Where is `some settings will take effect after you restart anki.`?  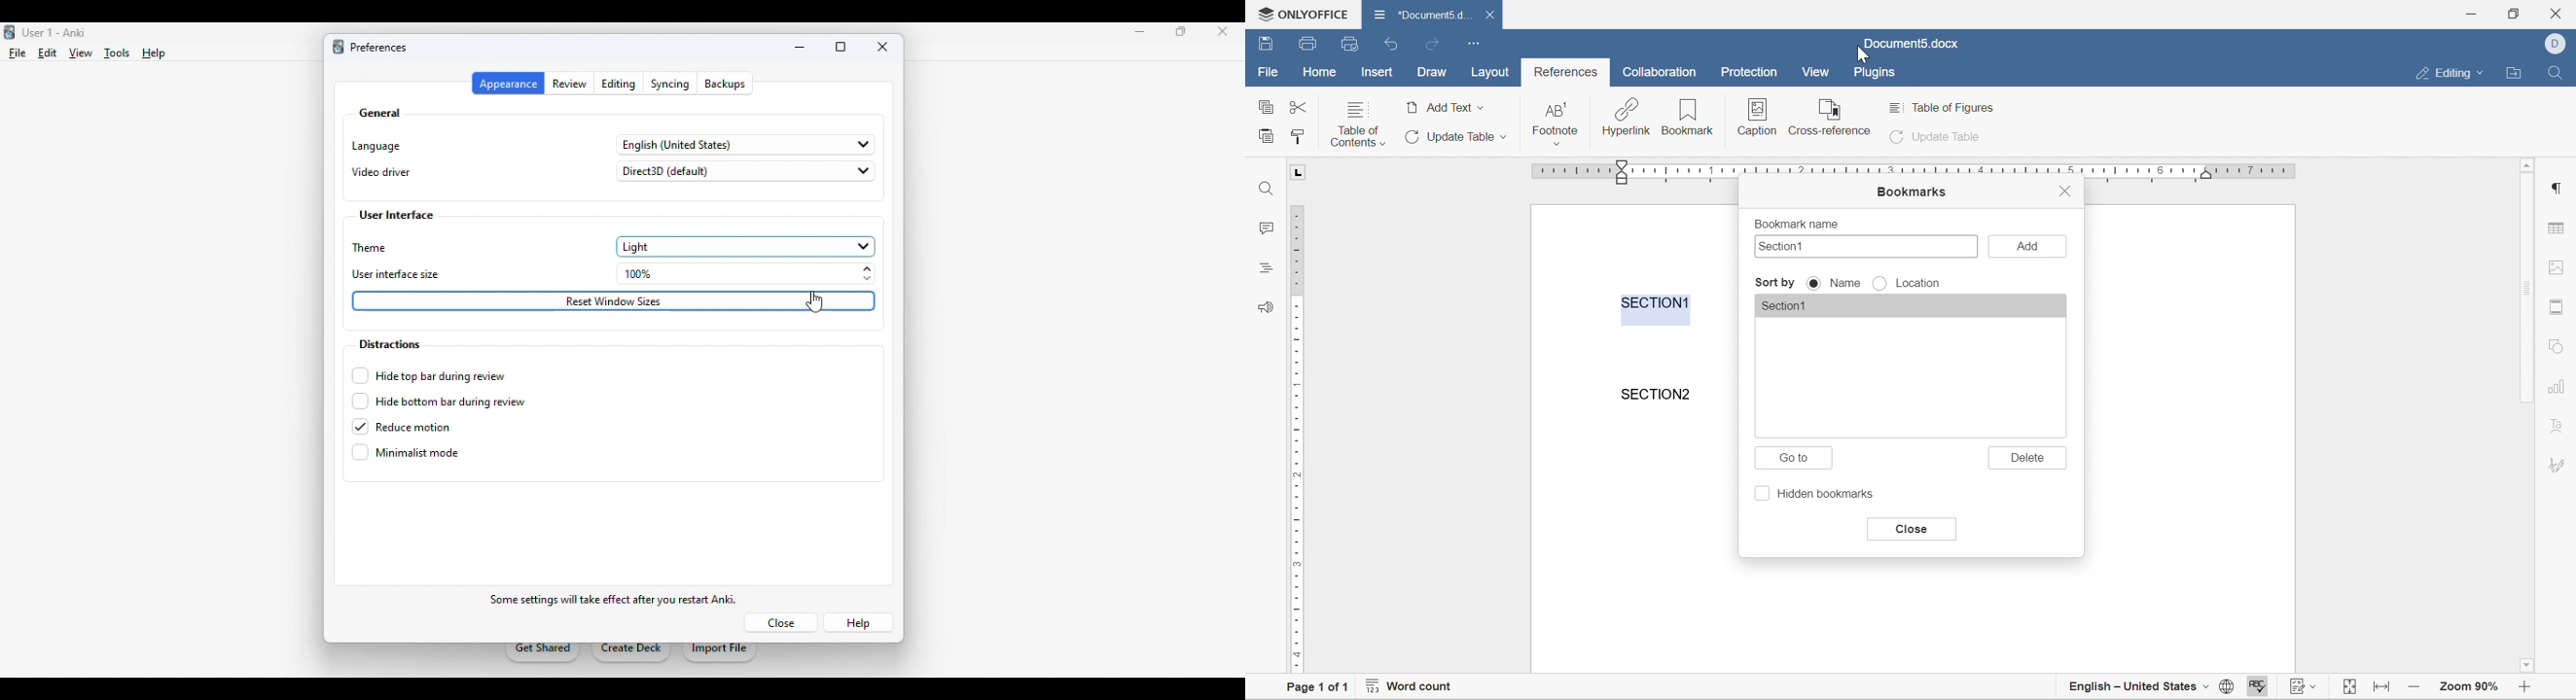
some settings will take effect after you restart anki. is located at coordinates (613, 599).